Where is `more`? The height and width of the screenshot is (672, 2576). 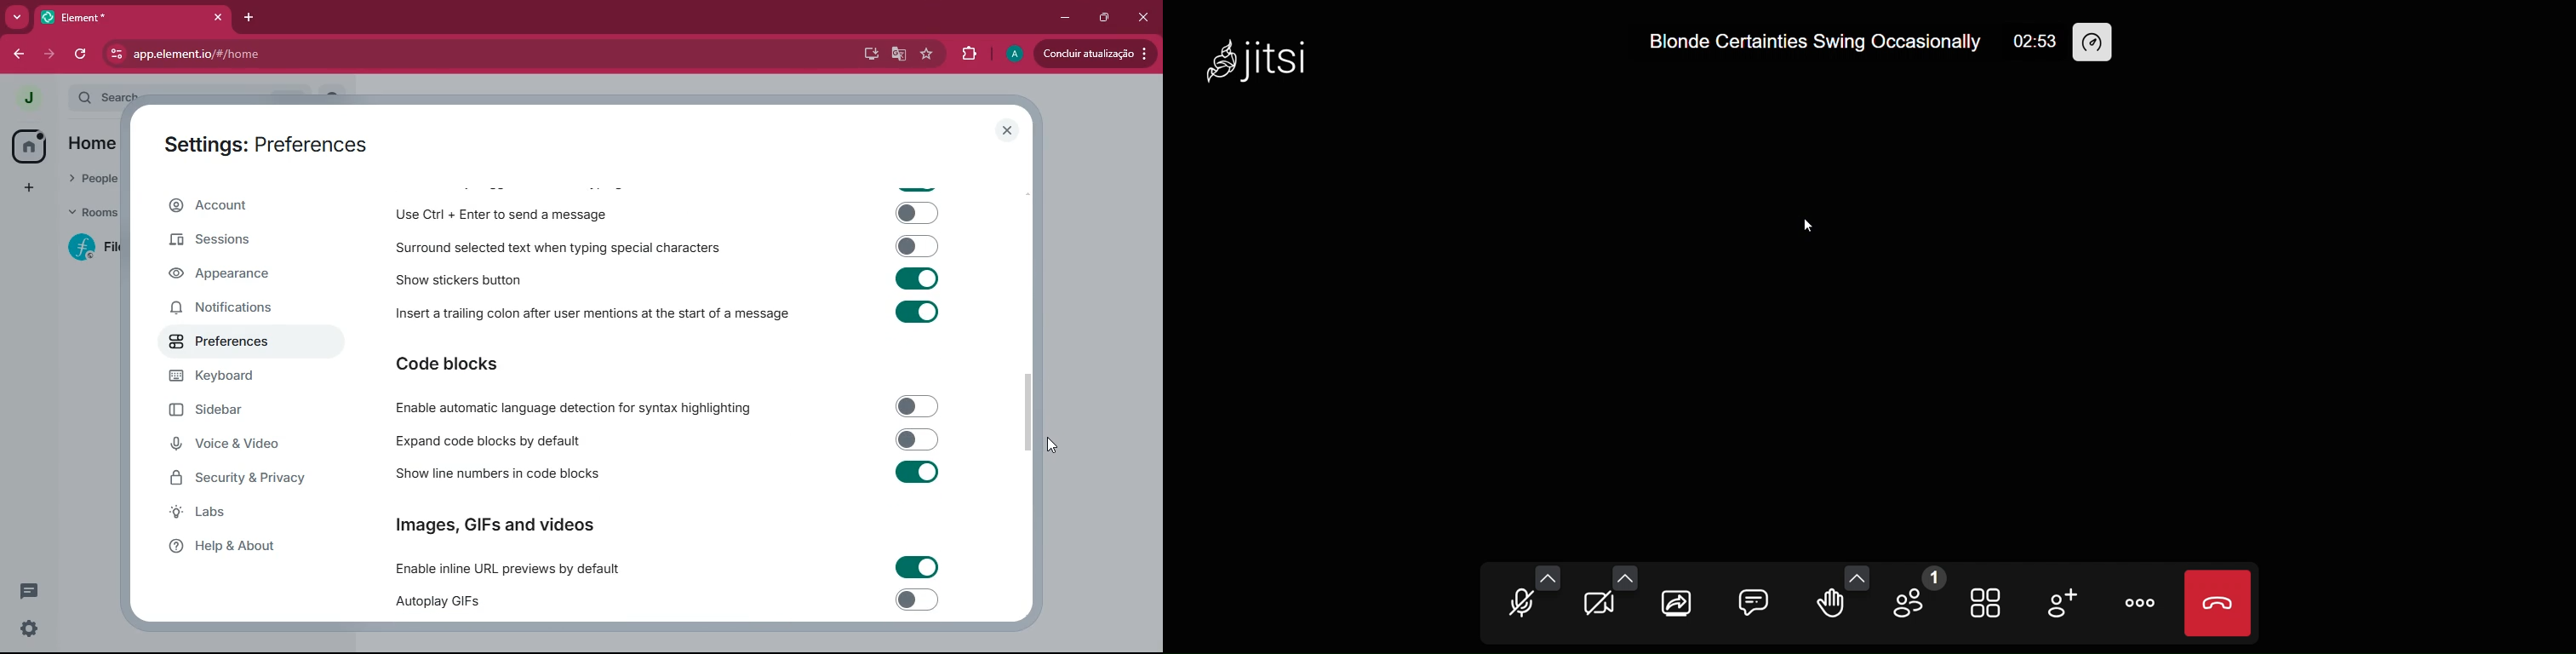
more is located at coordinates (29, 189).